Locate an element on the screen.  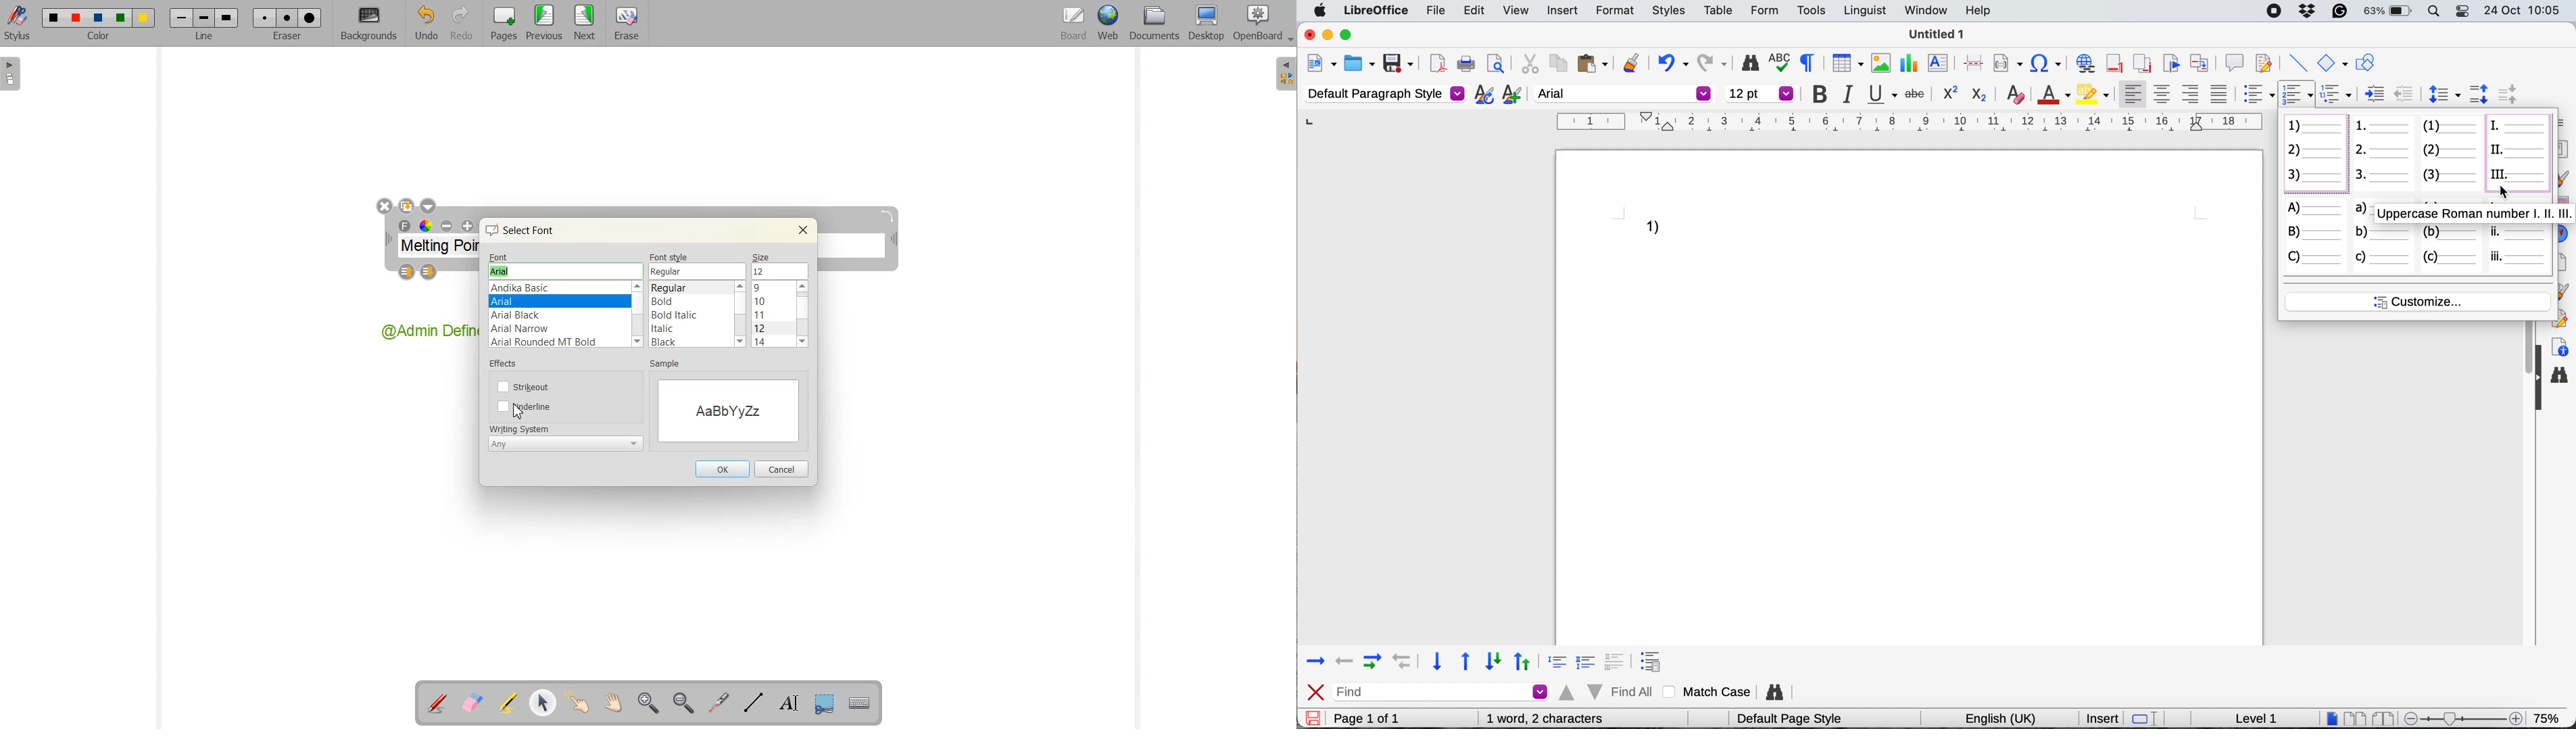
Vertical srollbar is located at coordinates (805, 314).